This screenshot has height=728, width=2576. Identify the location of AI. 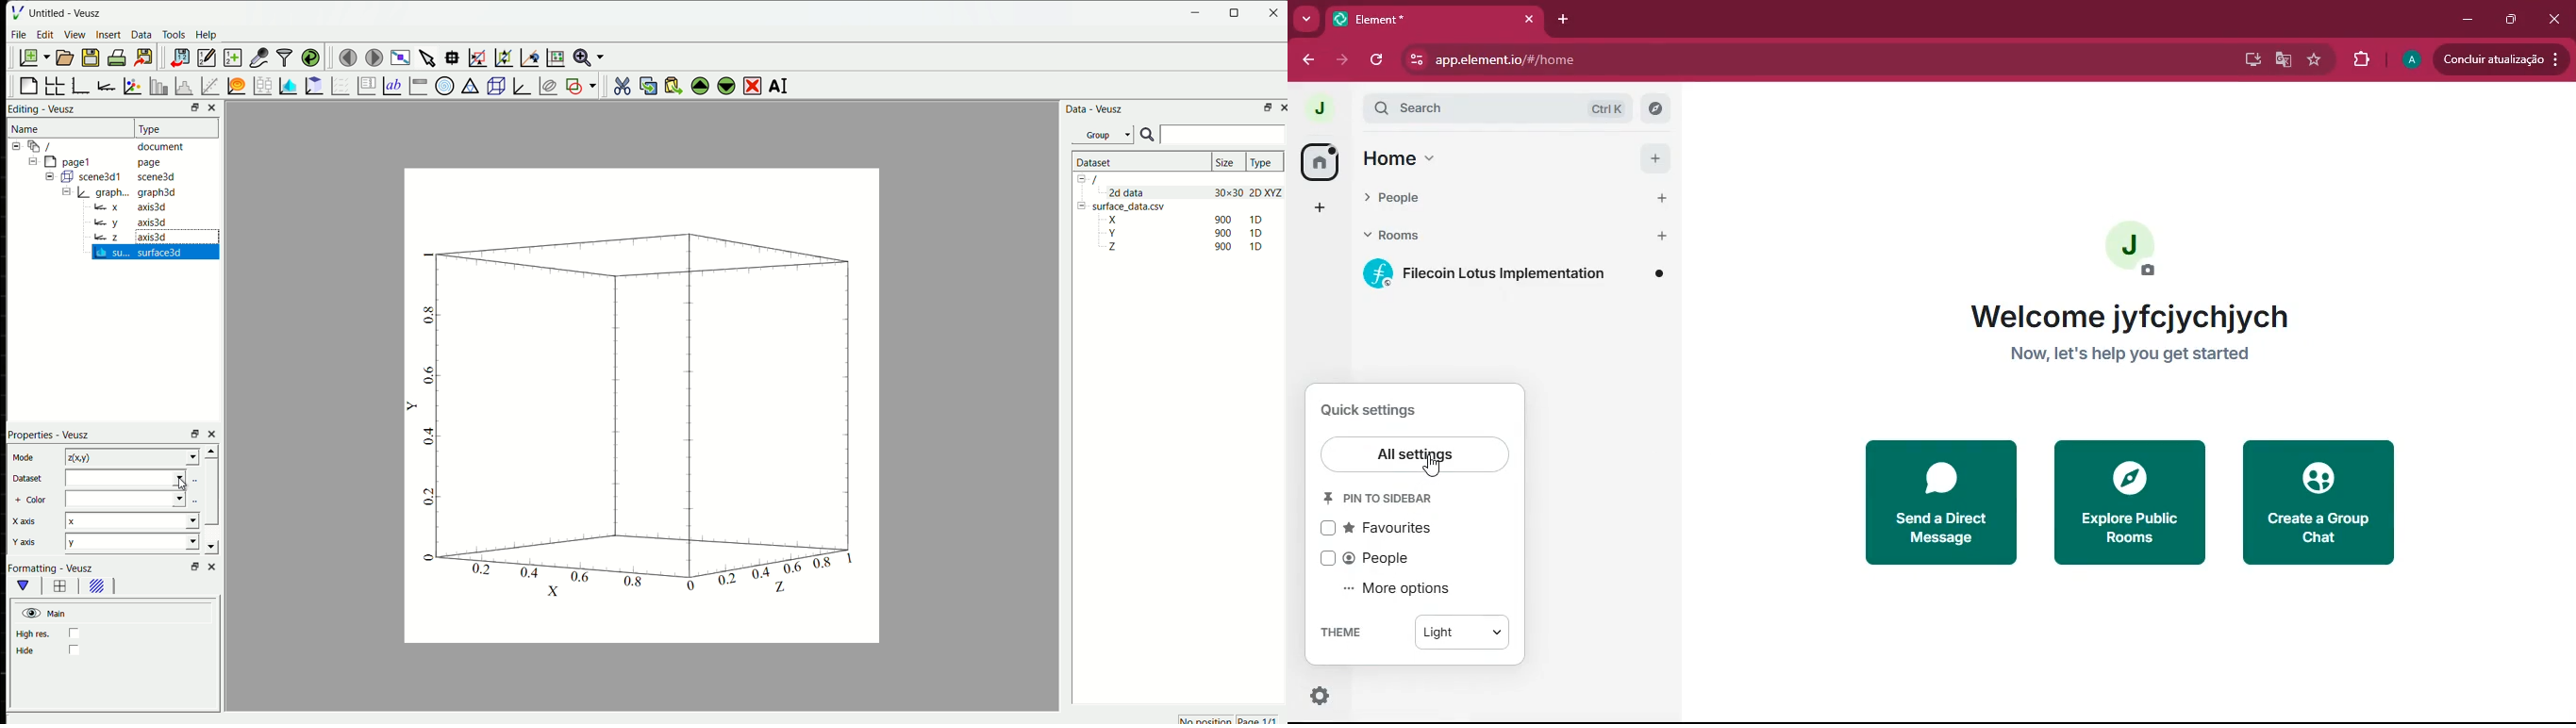
(779, 86).